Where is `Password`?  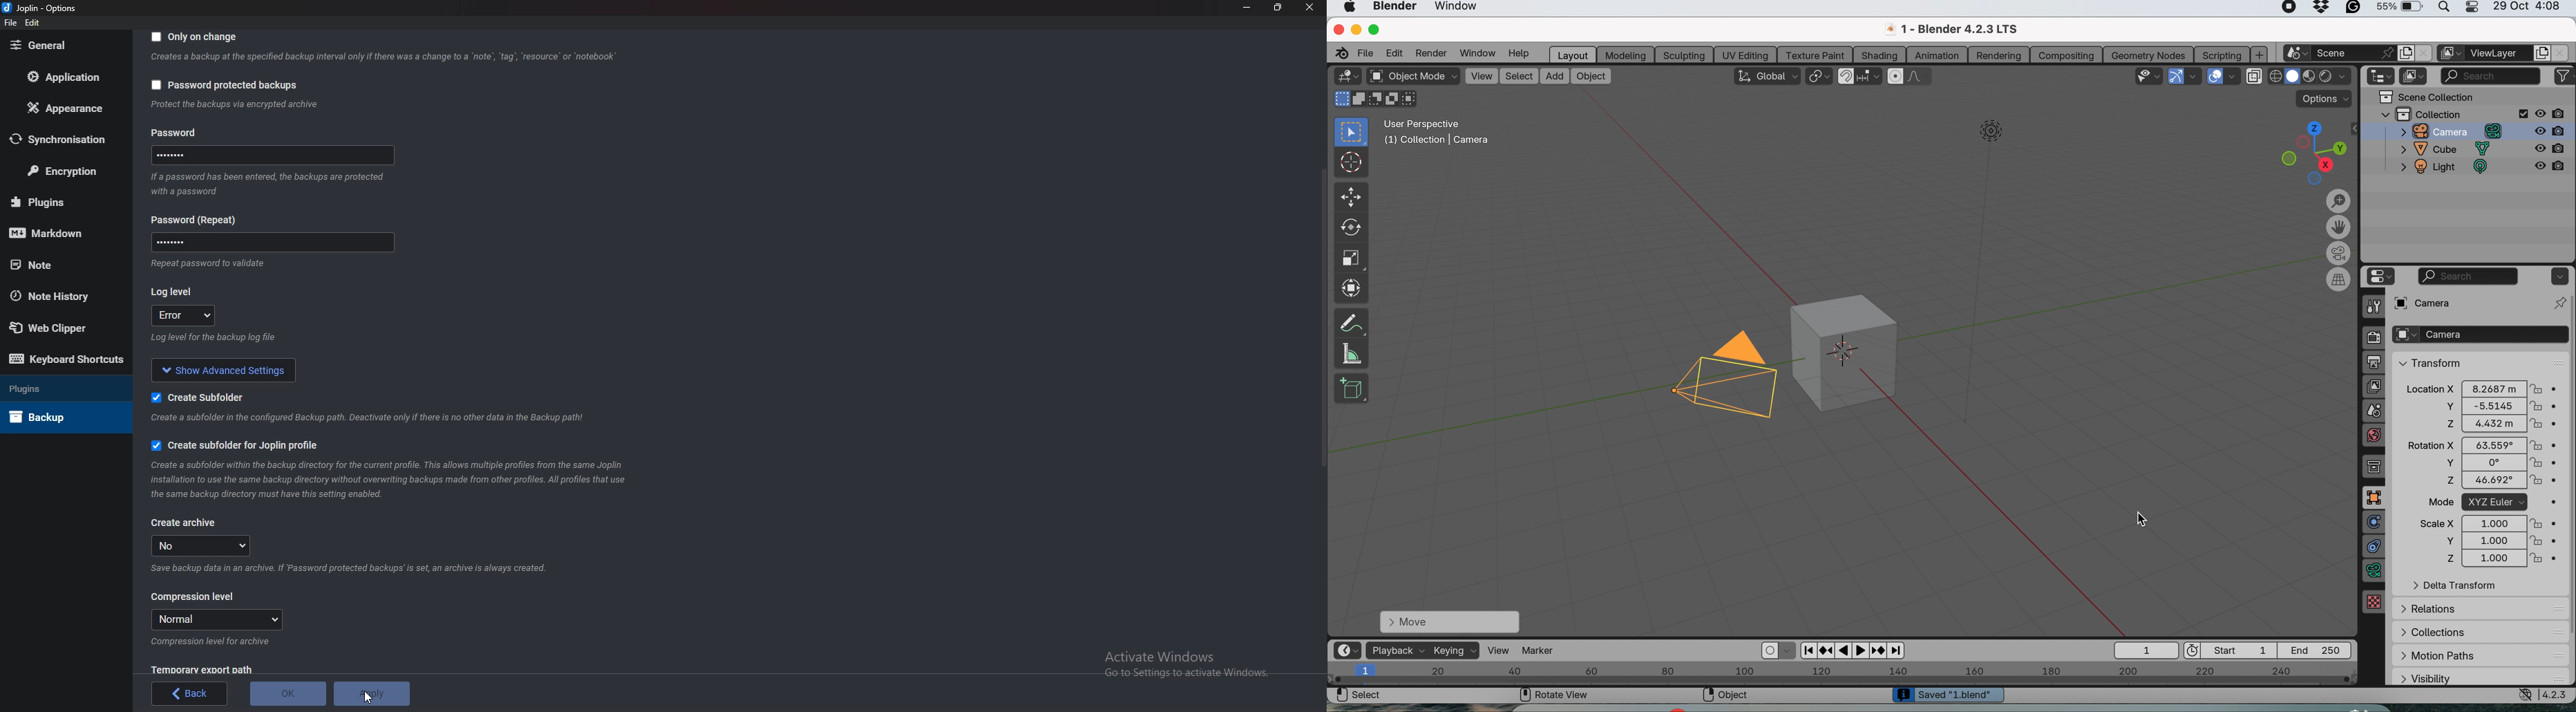
Password is located at coordinates (270, 241).